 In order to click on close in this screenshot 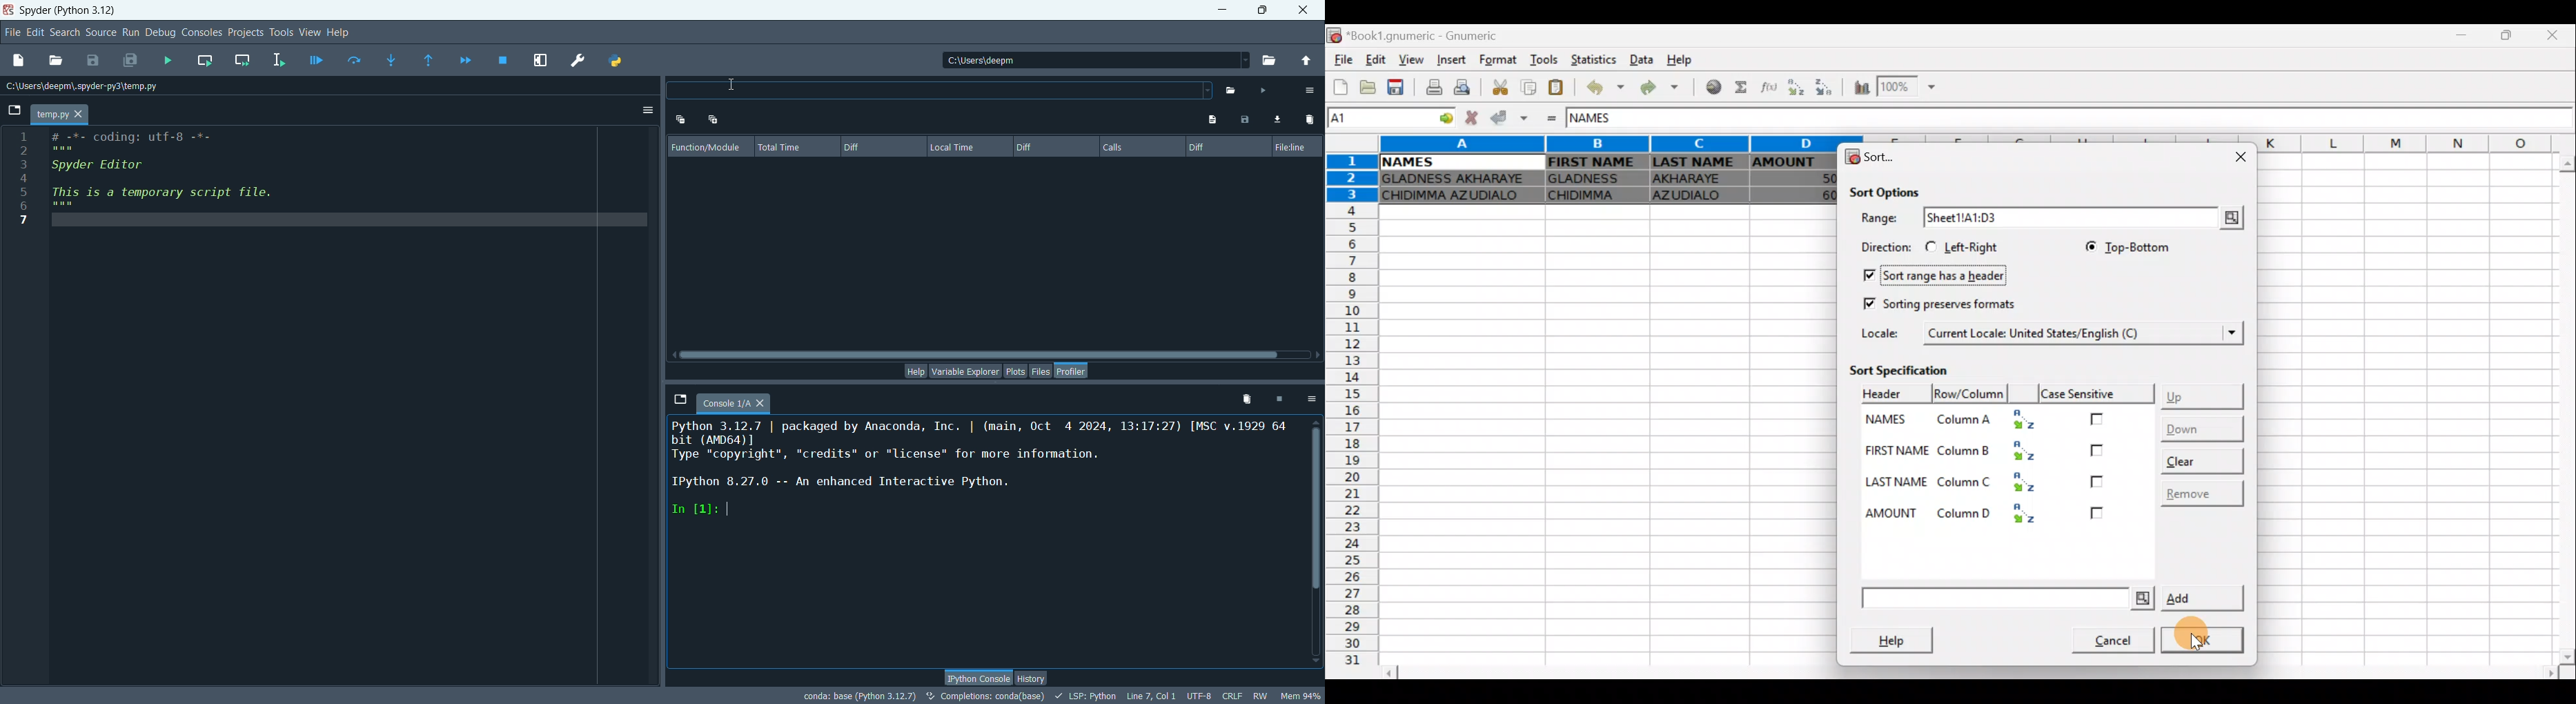, I will do `click(1305, 9)`.